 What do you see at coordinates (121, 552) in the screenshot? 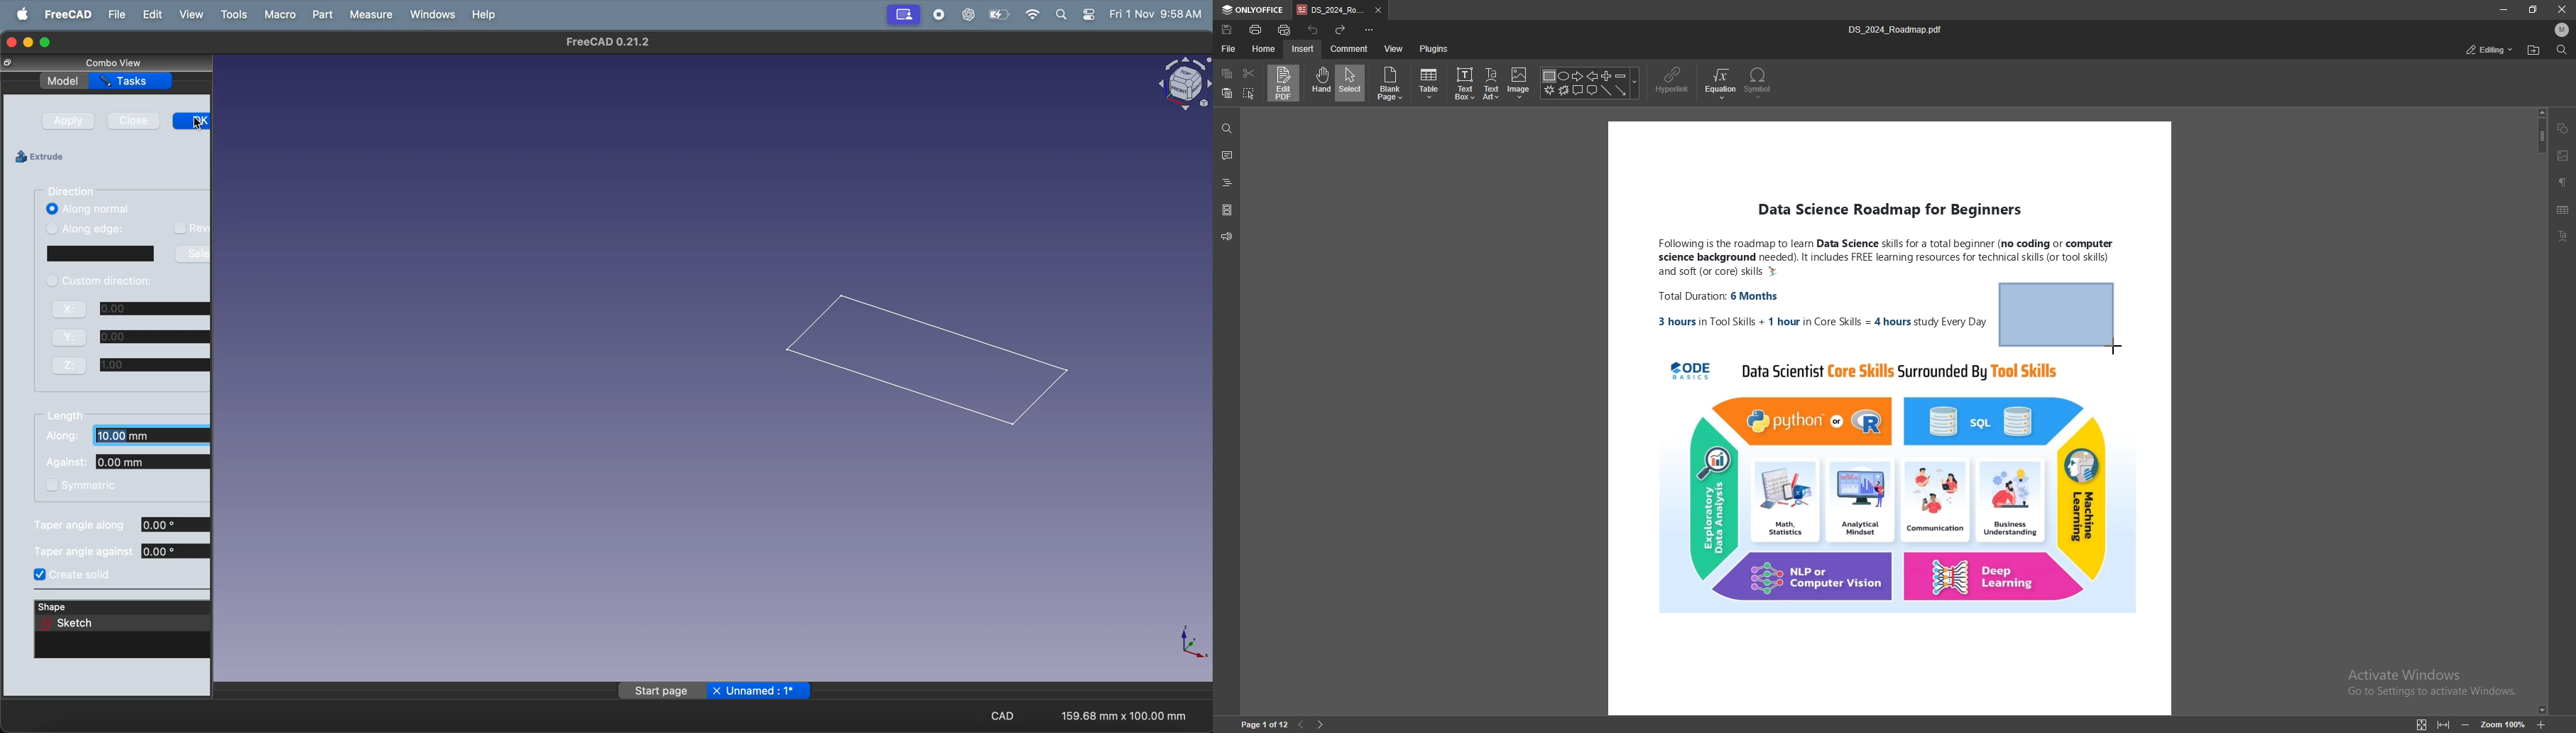
I see `tapper angle agianst` at bounding box center [121, 552].